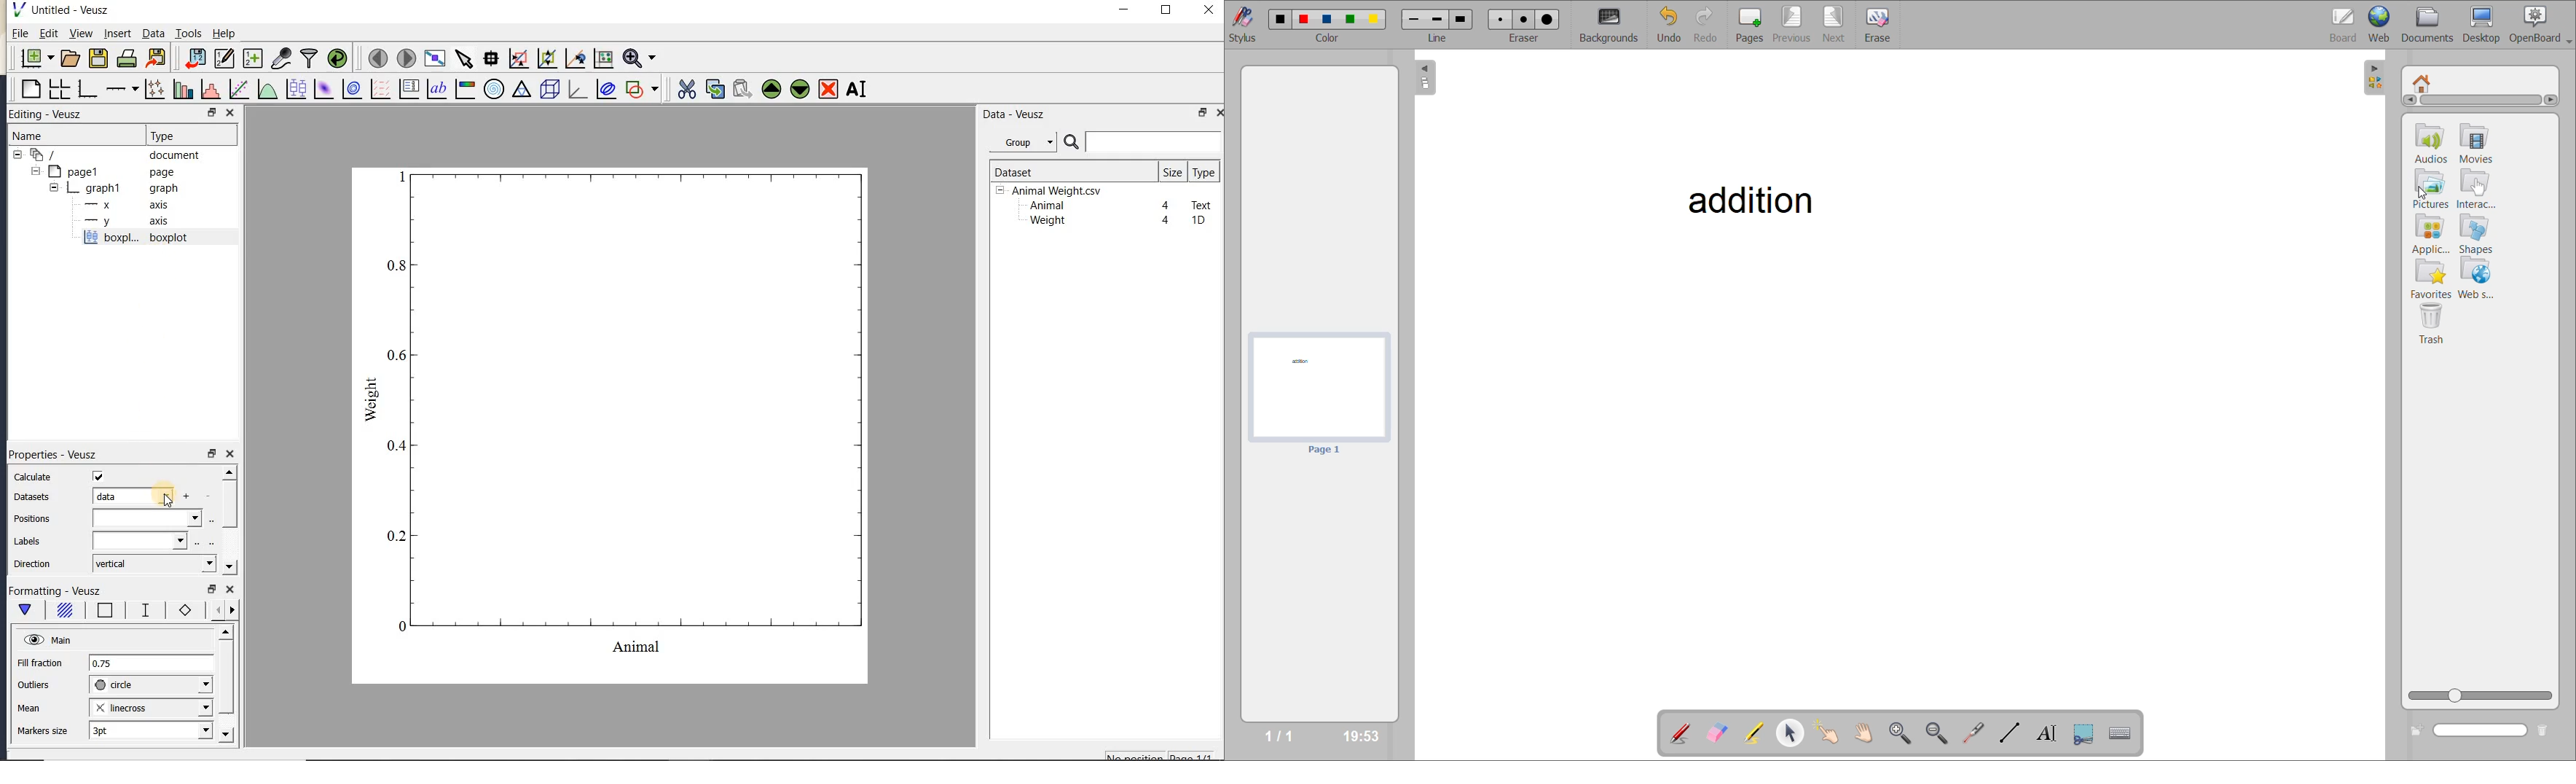 The width and height of the screenshot is (2576, 784). Describe the element at coordinates (253, 57) in the screenshot. I see `create new datasets` at that location.